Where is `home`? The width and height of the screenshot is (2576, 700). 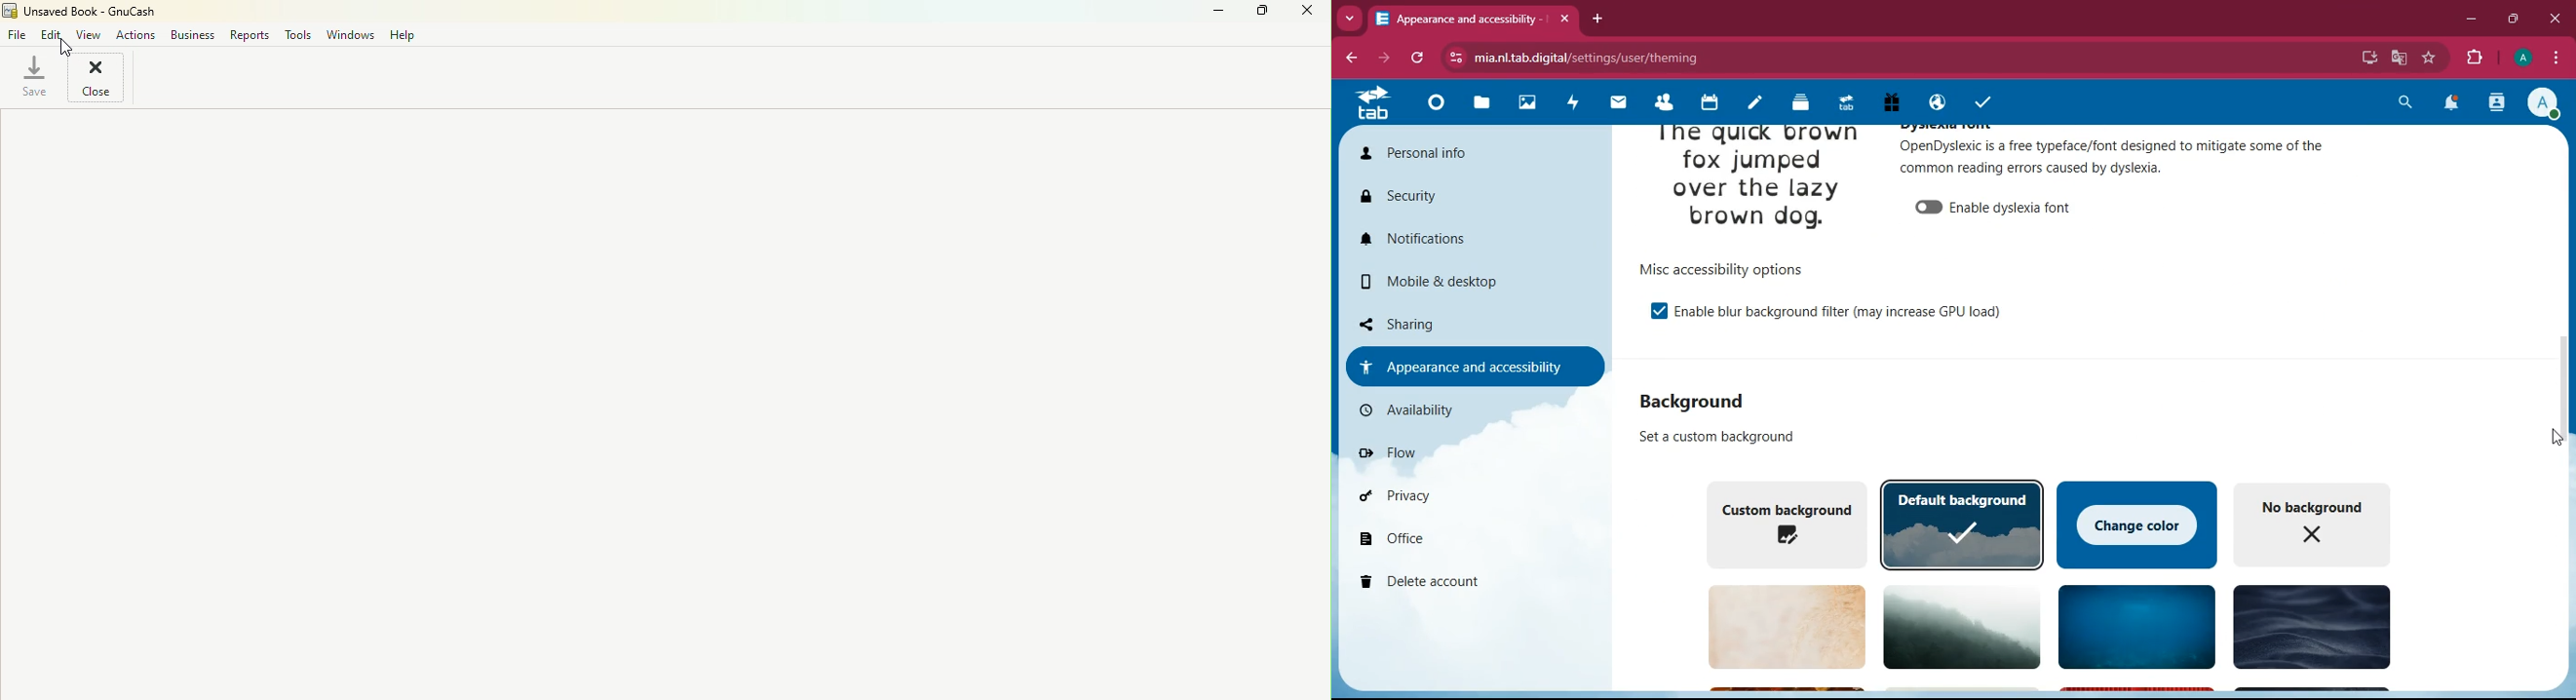
home is located at coordinates (1433, 108).